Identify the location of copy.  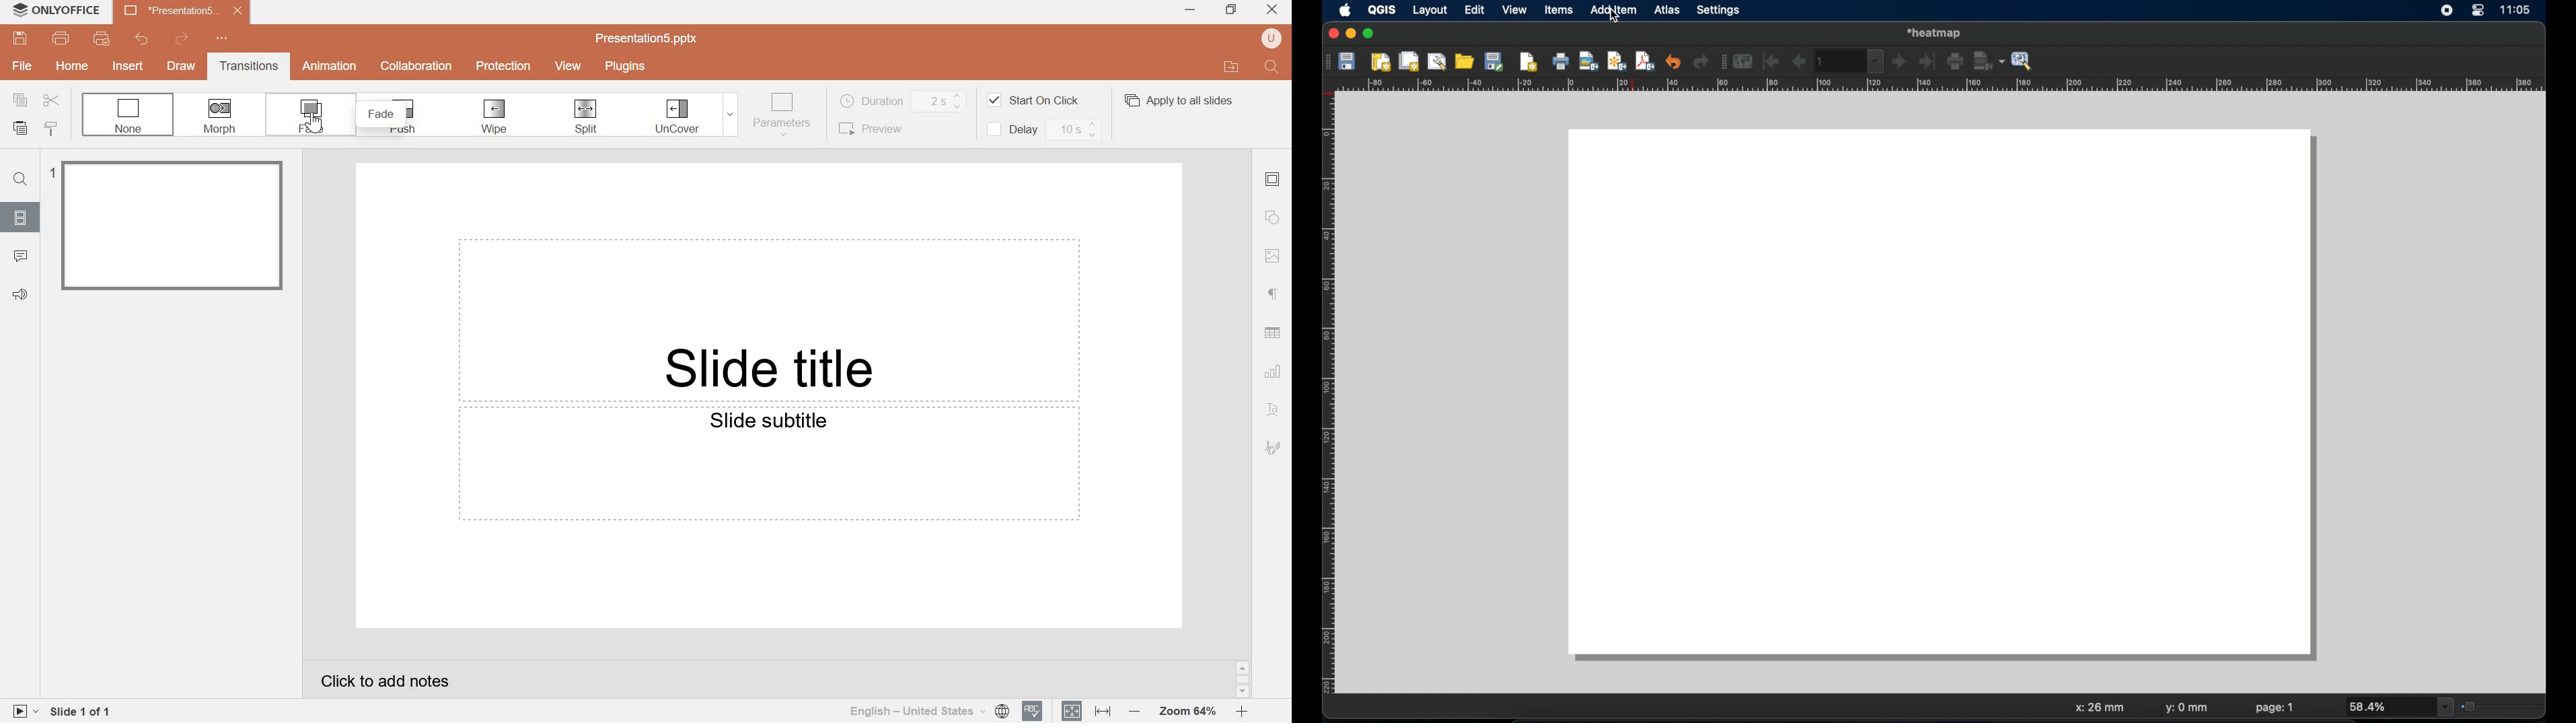
(21, 100).